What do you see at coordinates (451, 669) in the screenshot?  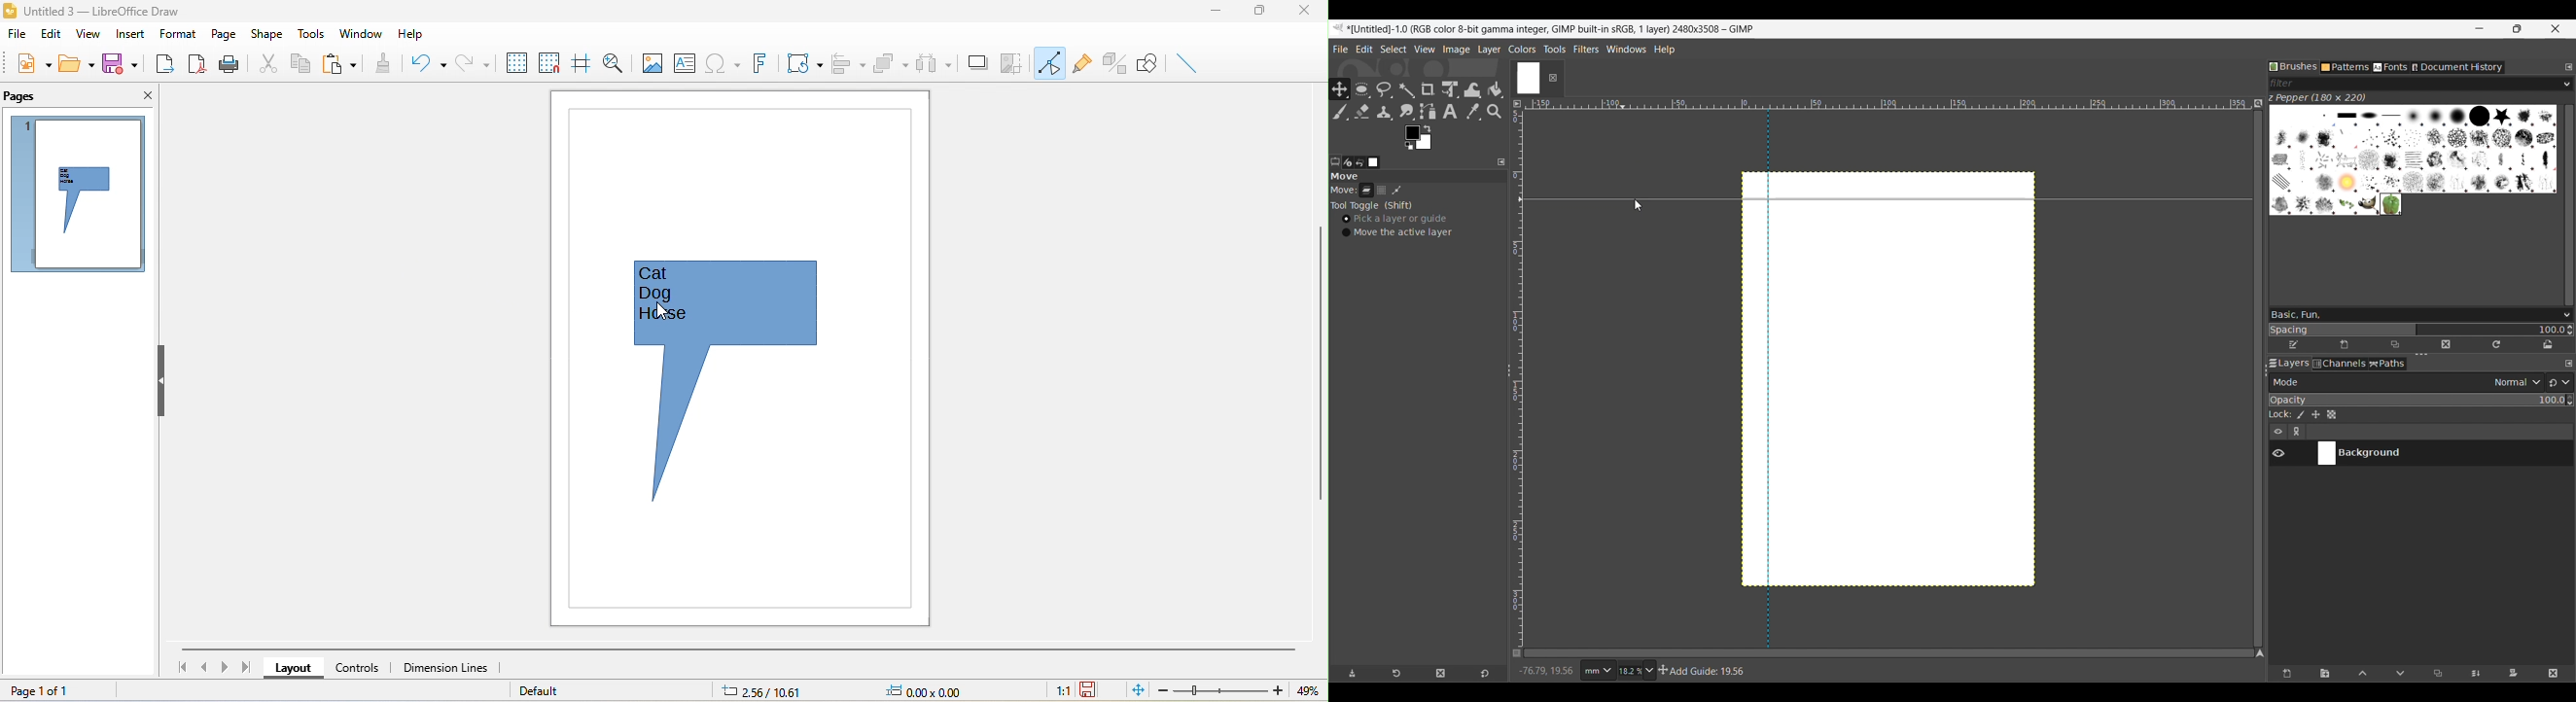 I see `dimension lines` at bounding box center [451, 669].